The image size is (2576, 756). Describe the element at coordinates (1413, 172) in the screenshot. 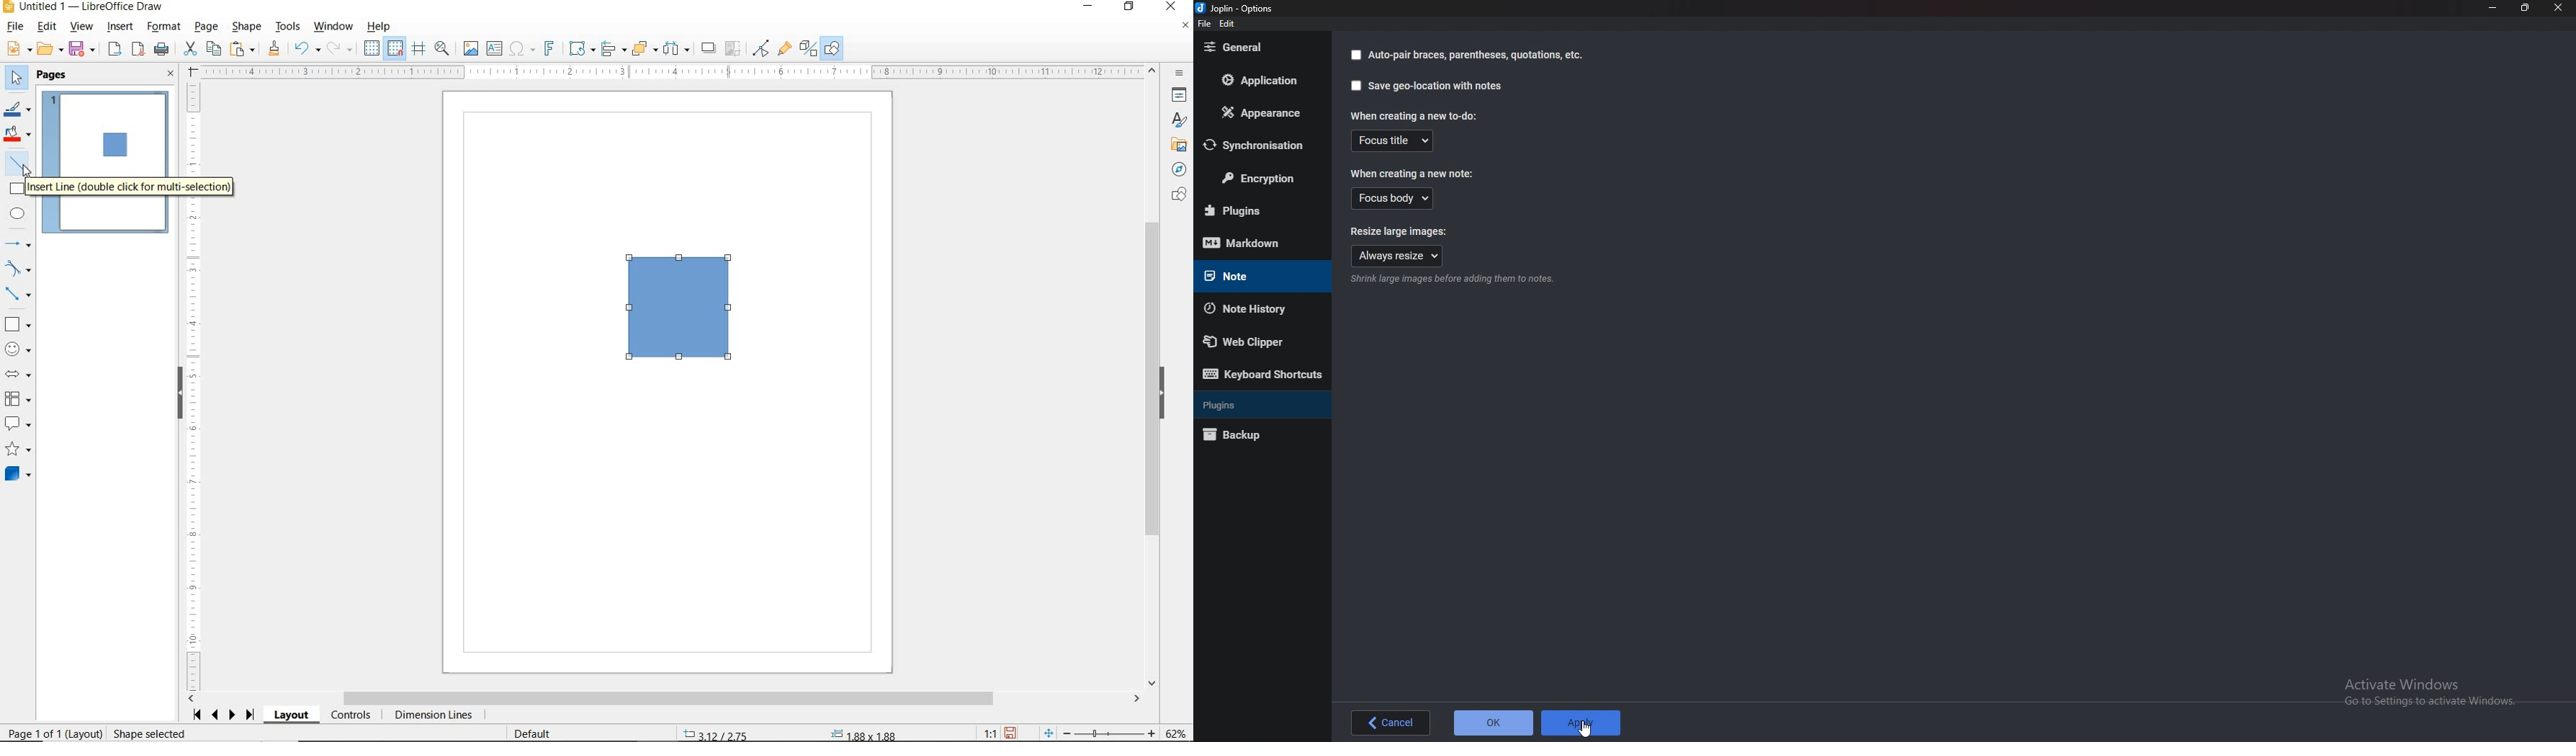

I see `When creating a new note` at that location.